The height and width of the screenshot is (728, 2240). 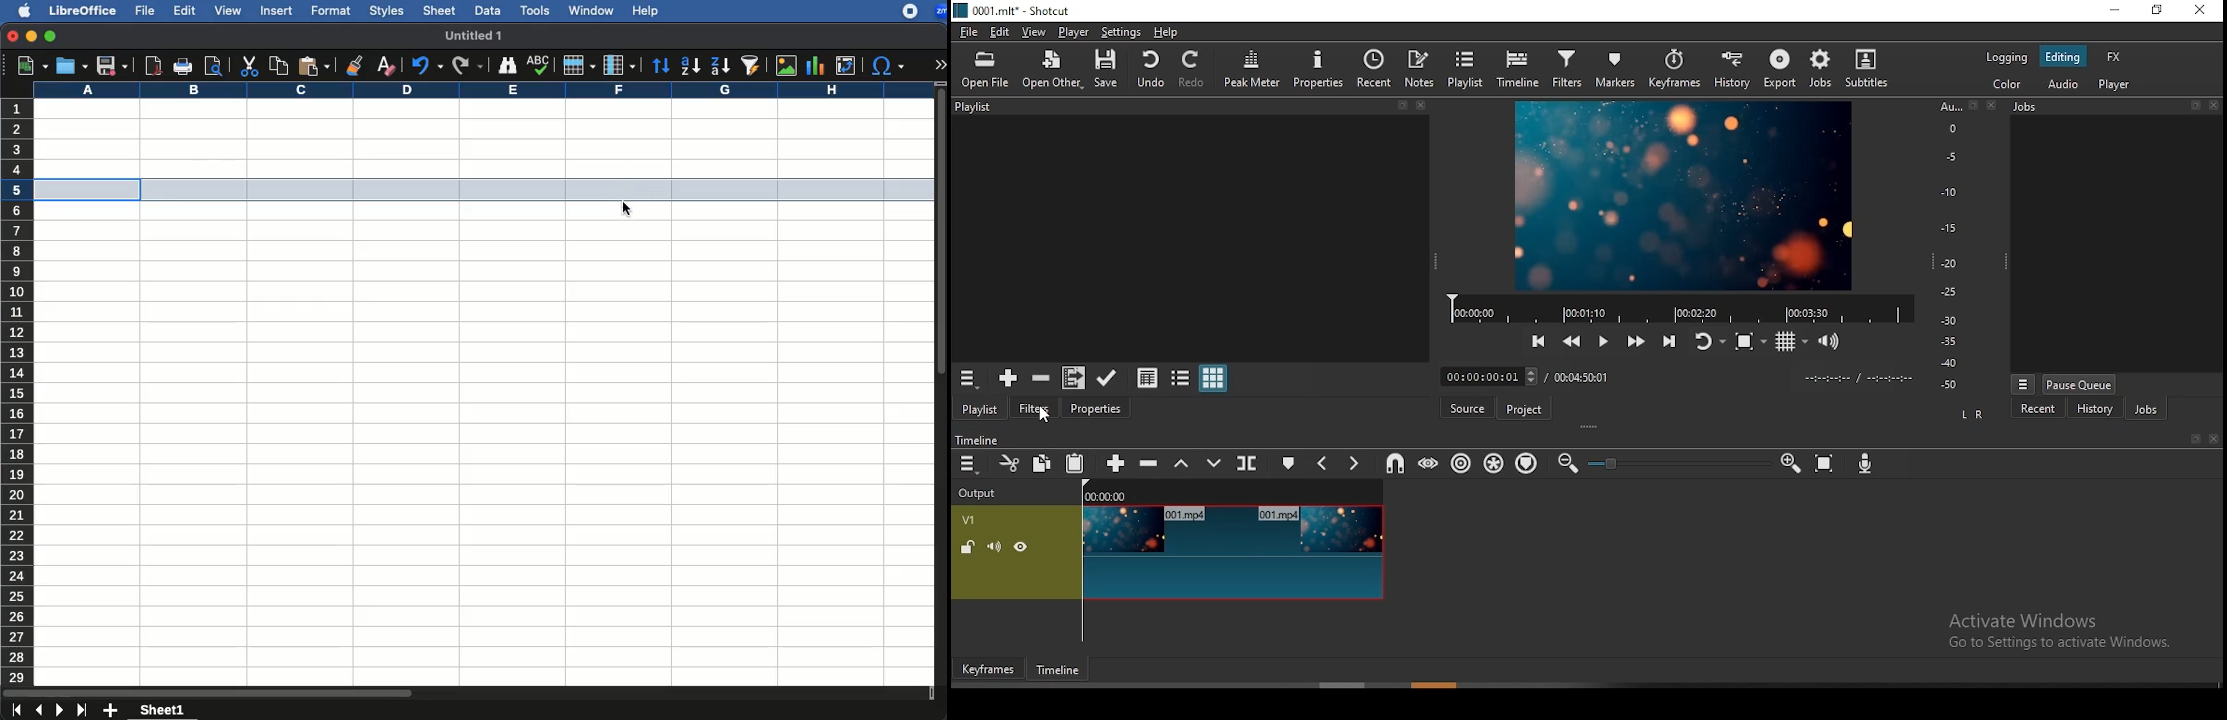 What do you see at coordinates (1008, 380) in the screenshot?
I see `add source to playlist` at bounding box center [1008, 380].